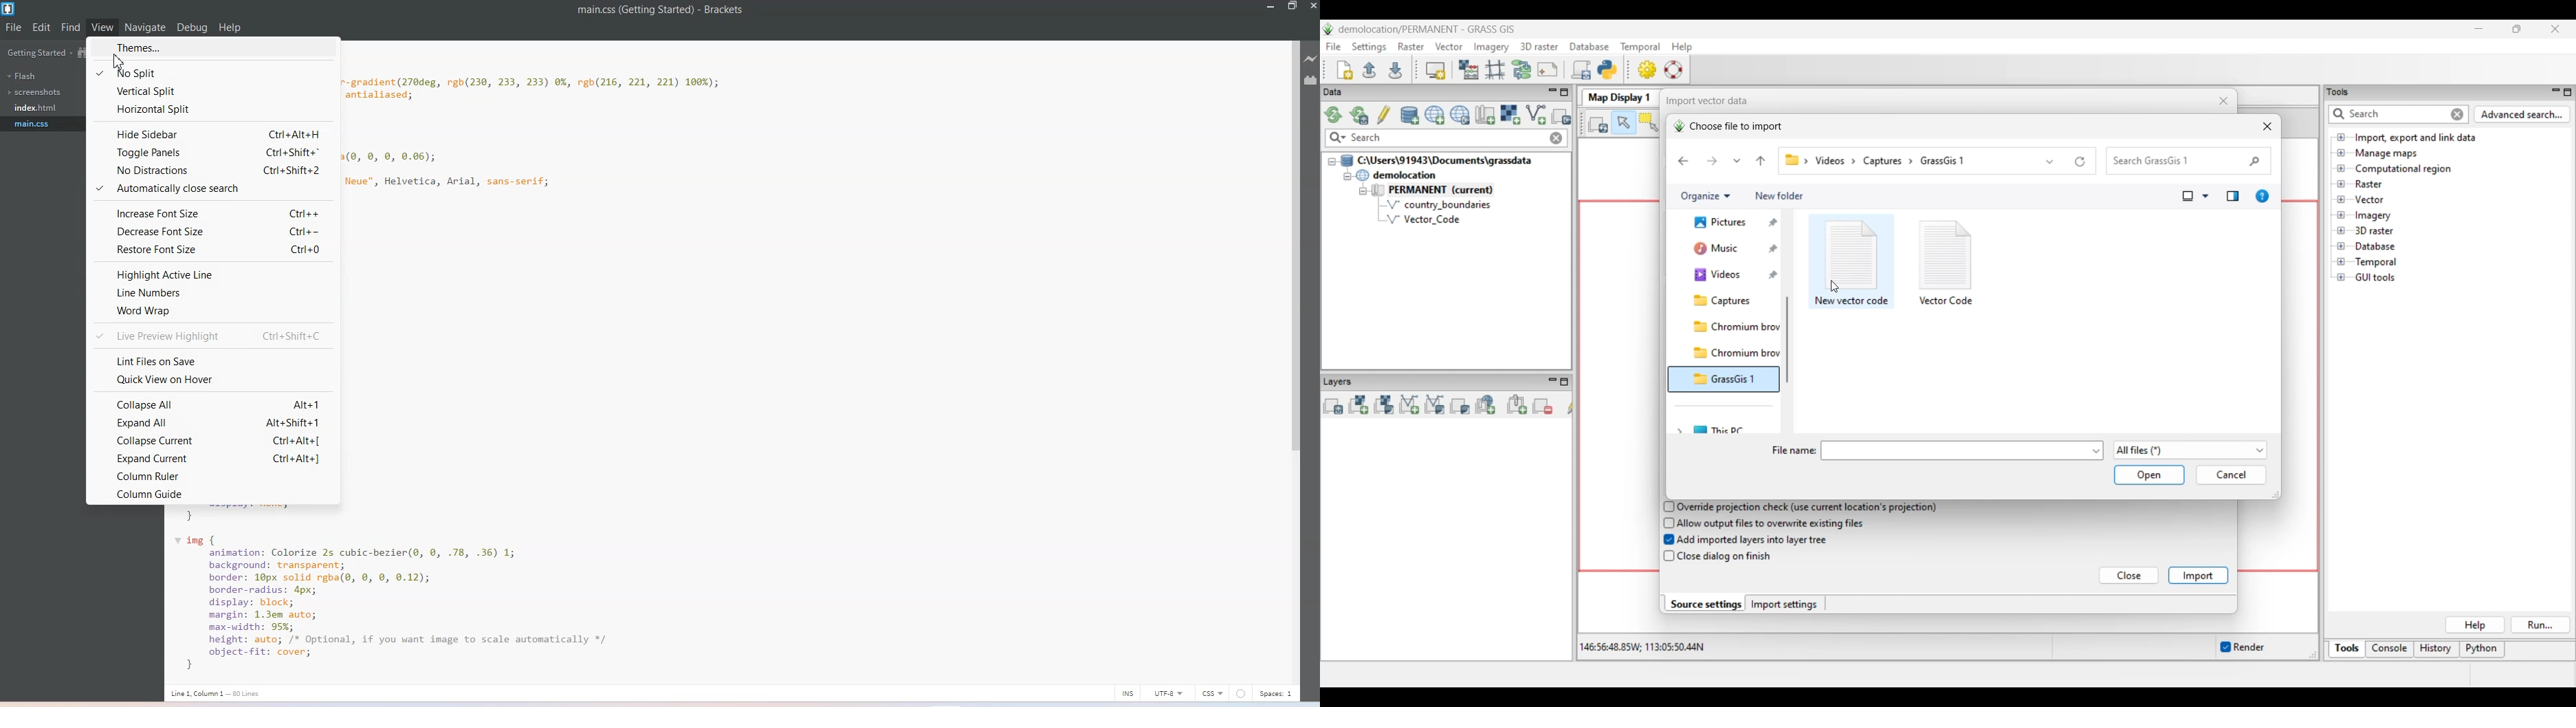 The width and height of the screenshot is (2576, 728). What do you see at coordinates (37, 52) in the screenshot?
I see `Getting Started` at bounding box center [37, 52].